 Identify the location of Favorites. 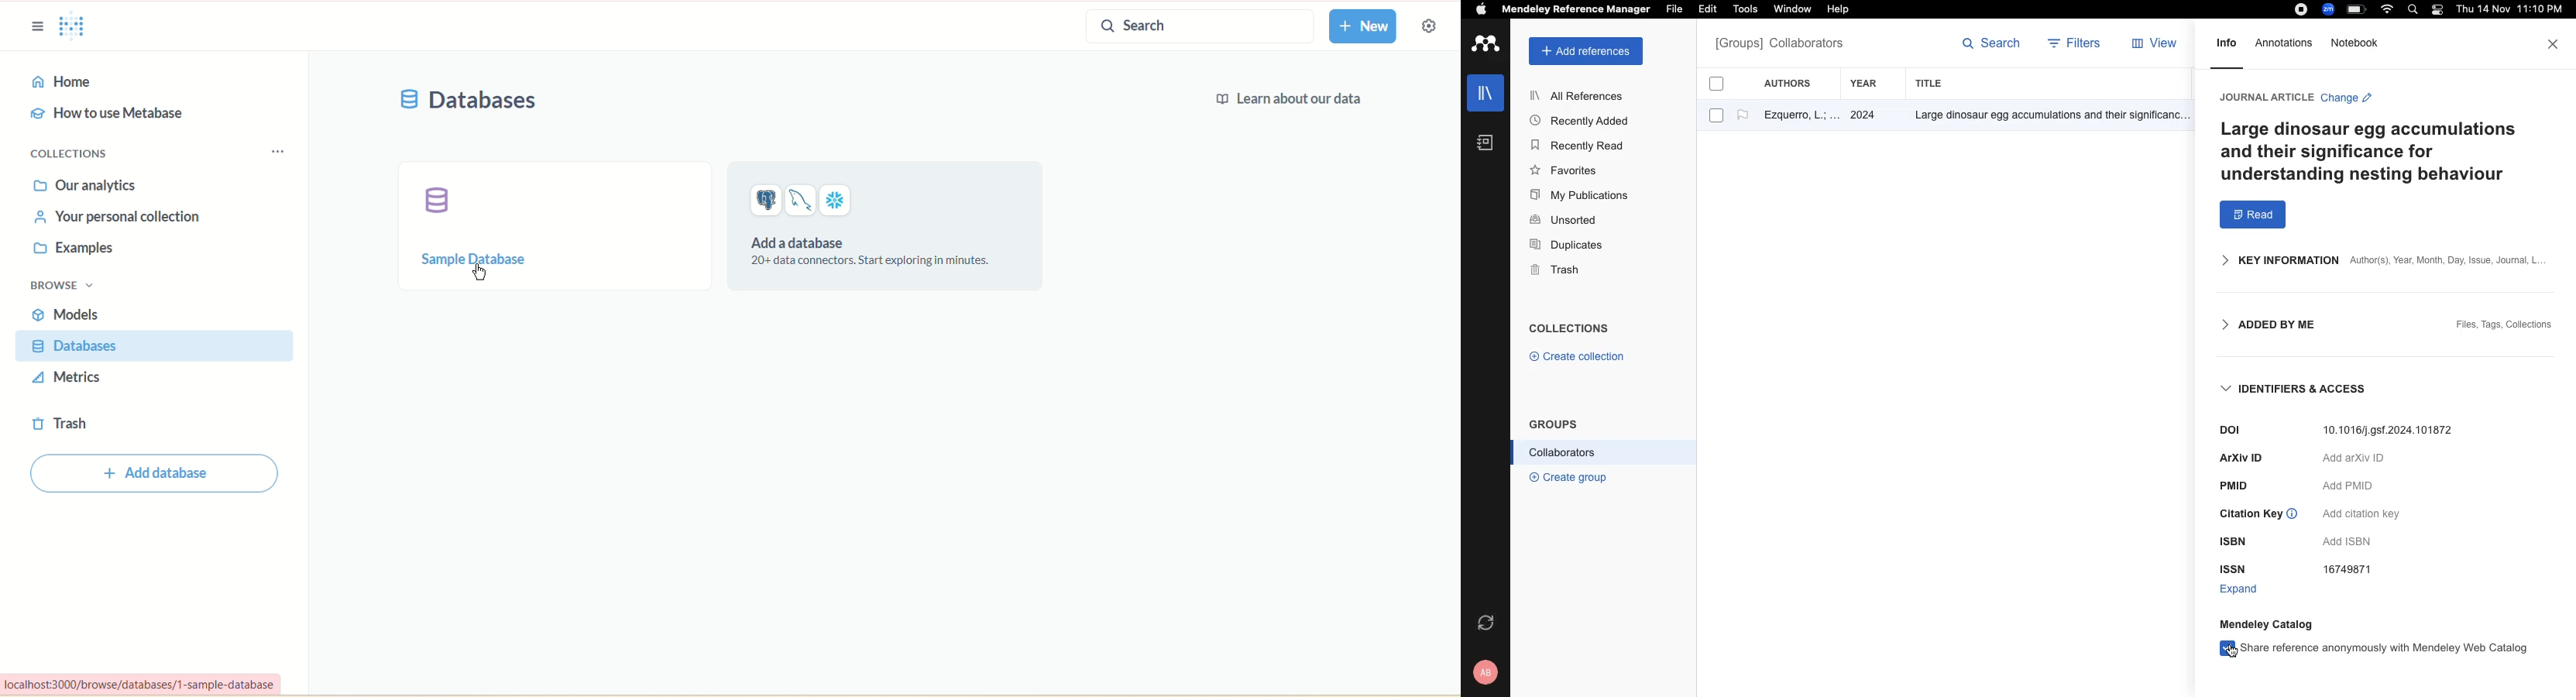
(1567, 170).